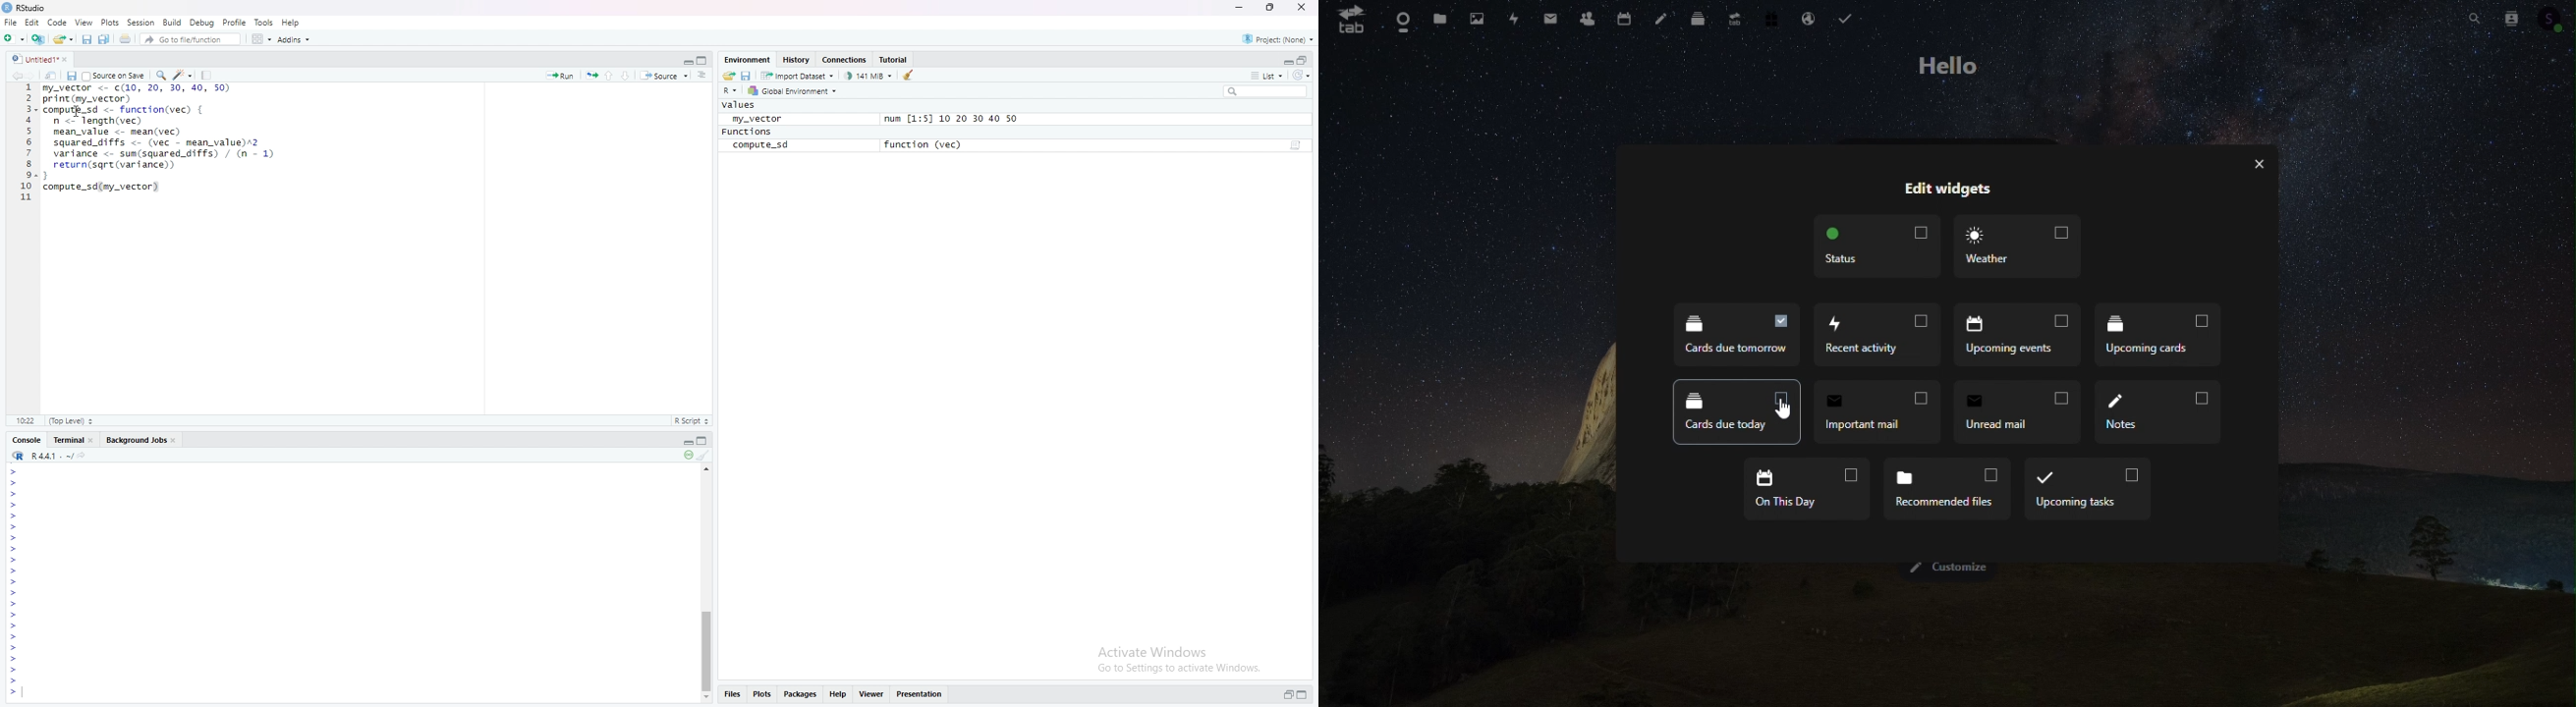 This screenshot has width=2576, height=728. Describe the element at coordinates (760, 146) in the screenshot. I see `compute_sd` at that location.